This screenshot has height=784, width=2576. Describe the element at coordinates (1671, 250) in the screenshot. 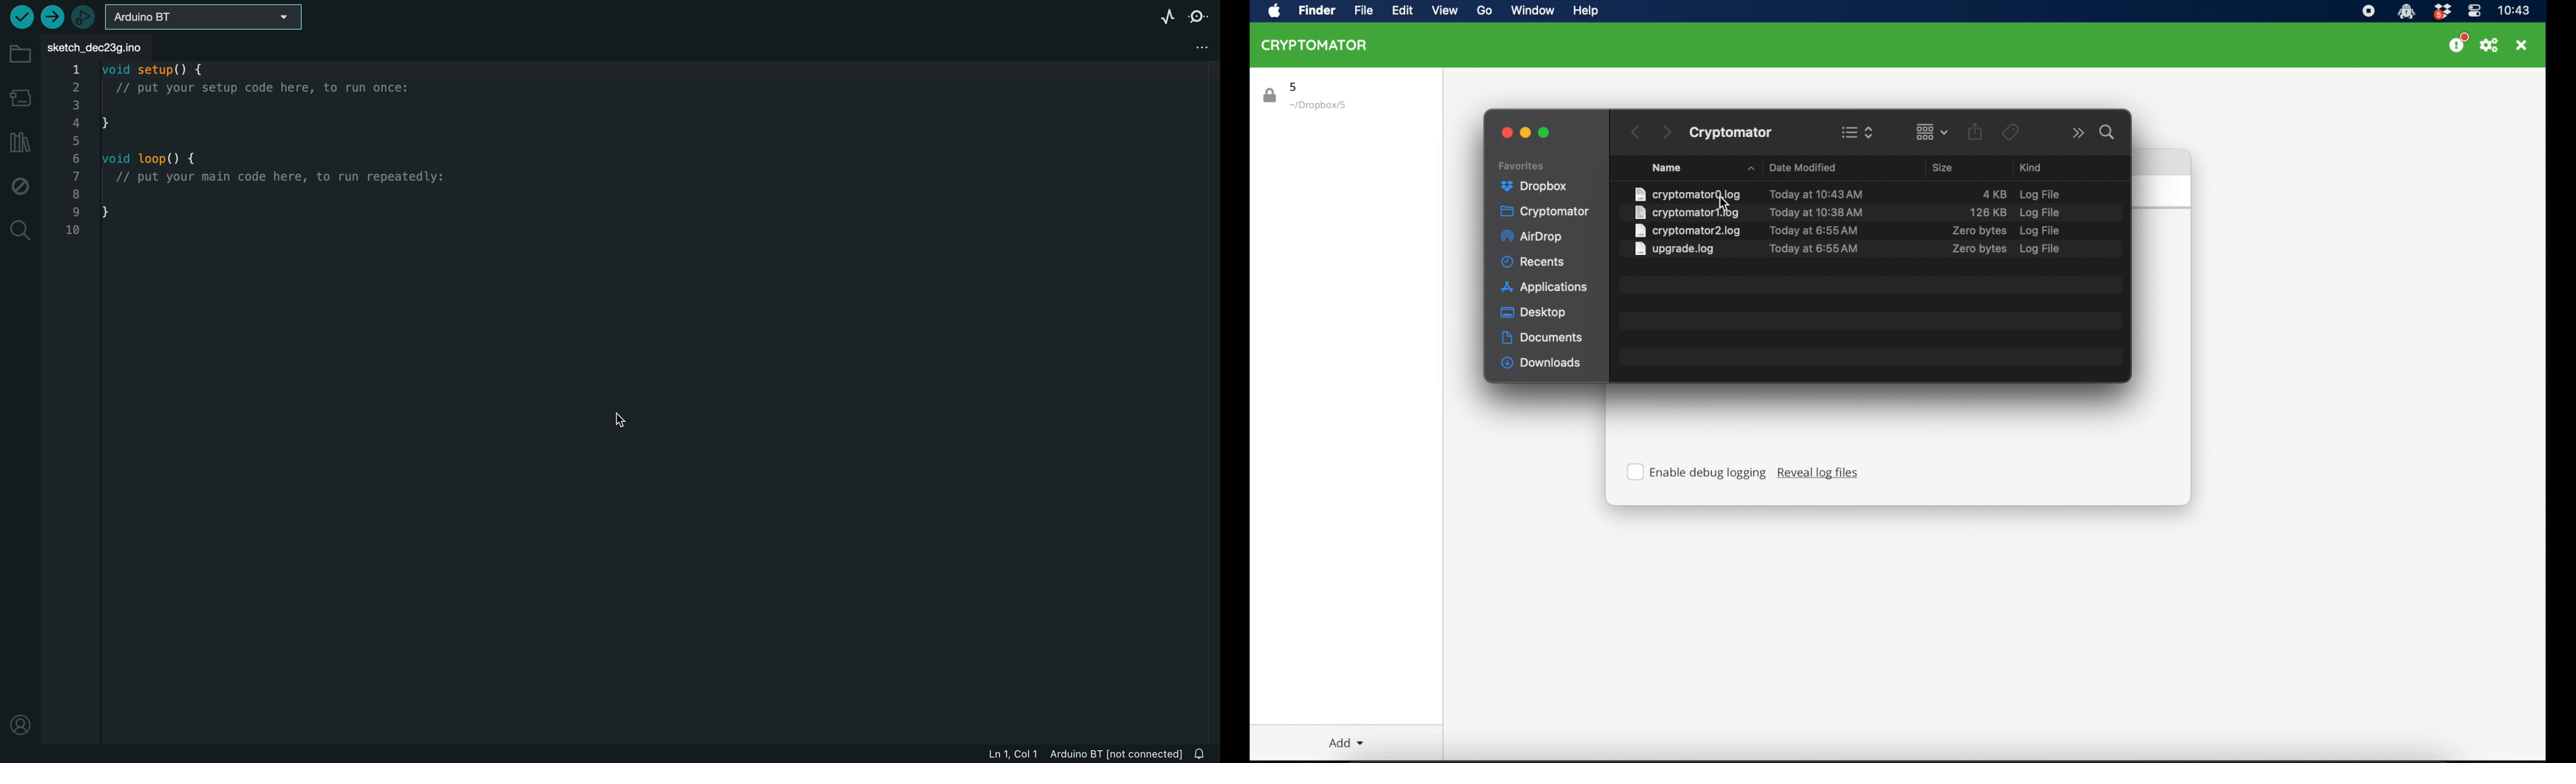

I see `file` at that location.